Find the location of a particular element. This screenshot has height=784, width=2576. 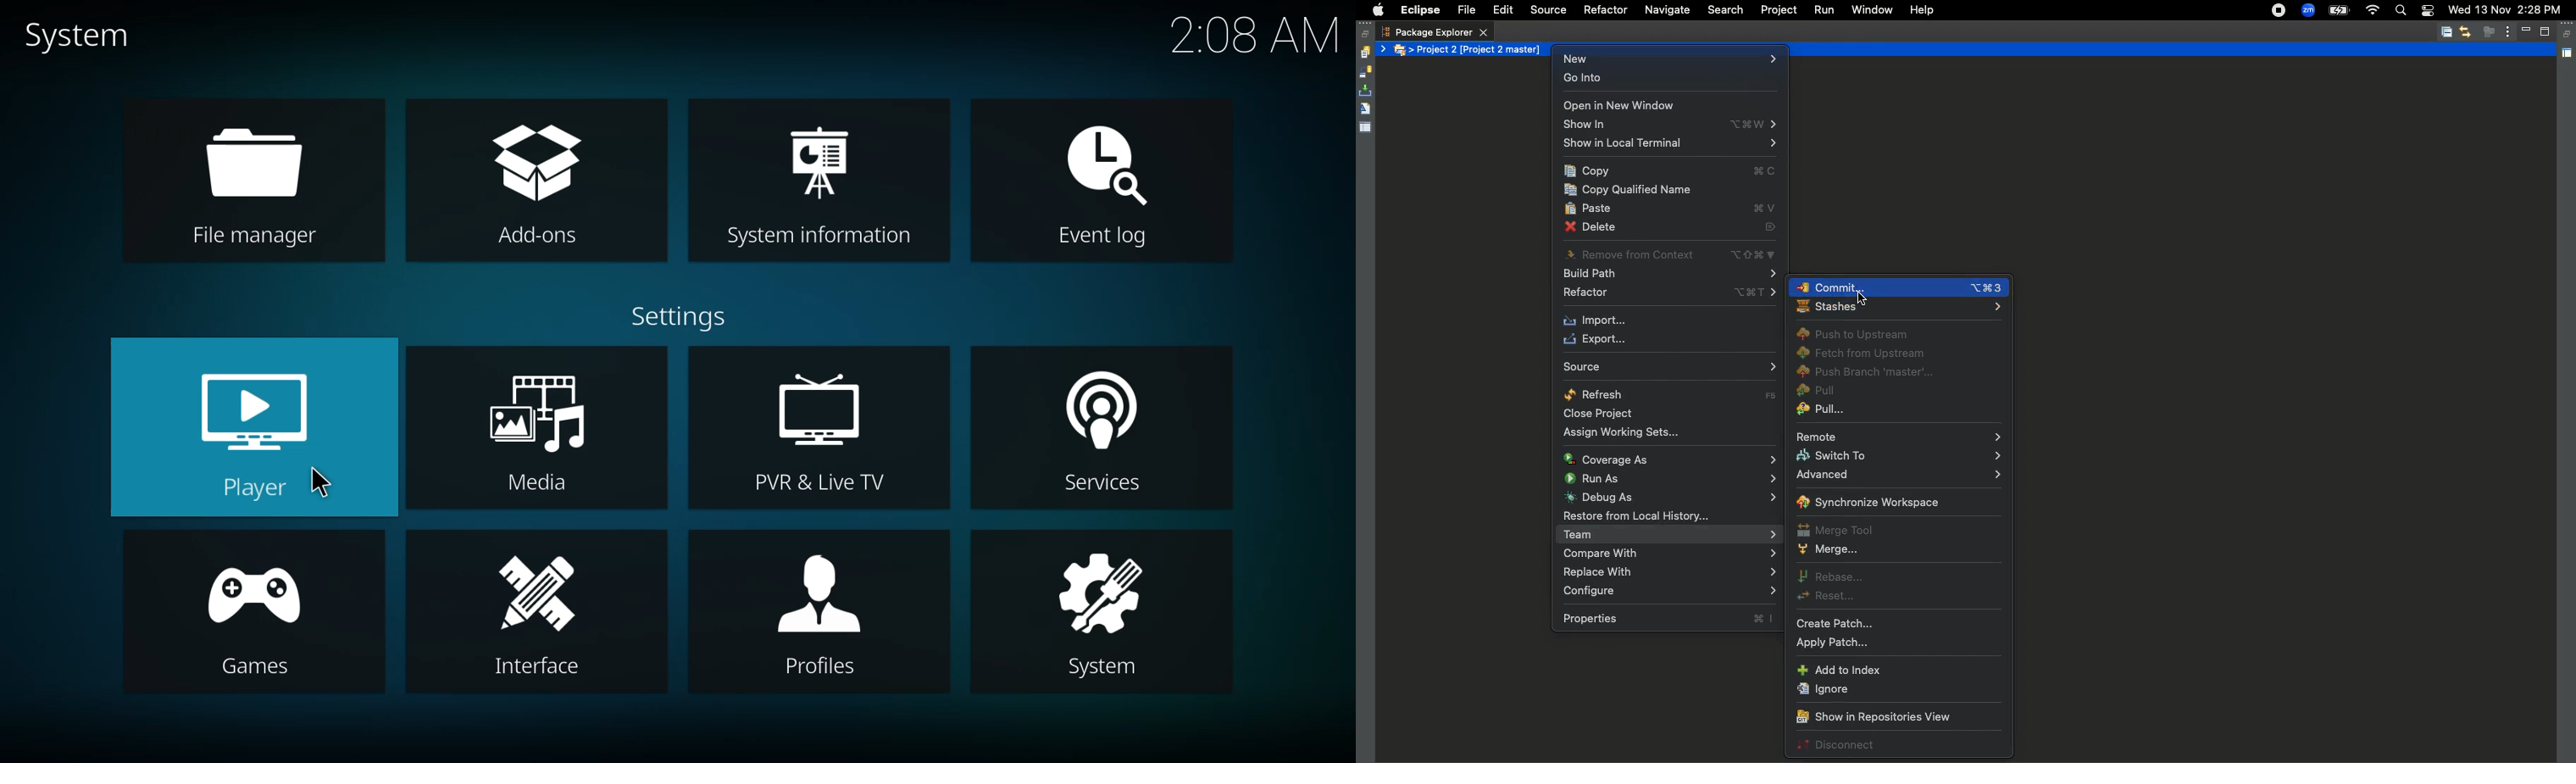

file manager is located at coordinates (252, 182).